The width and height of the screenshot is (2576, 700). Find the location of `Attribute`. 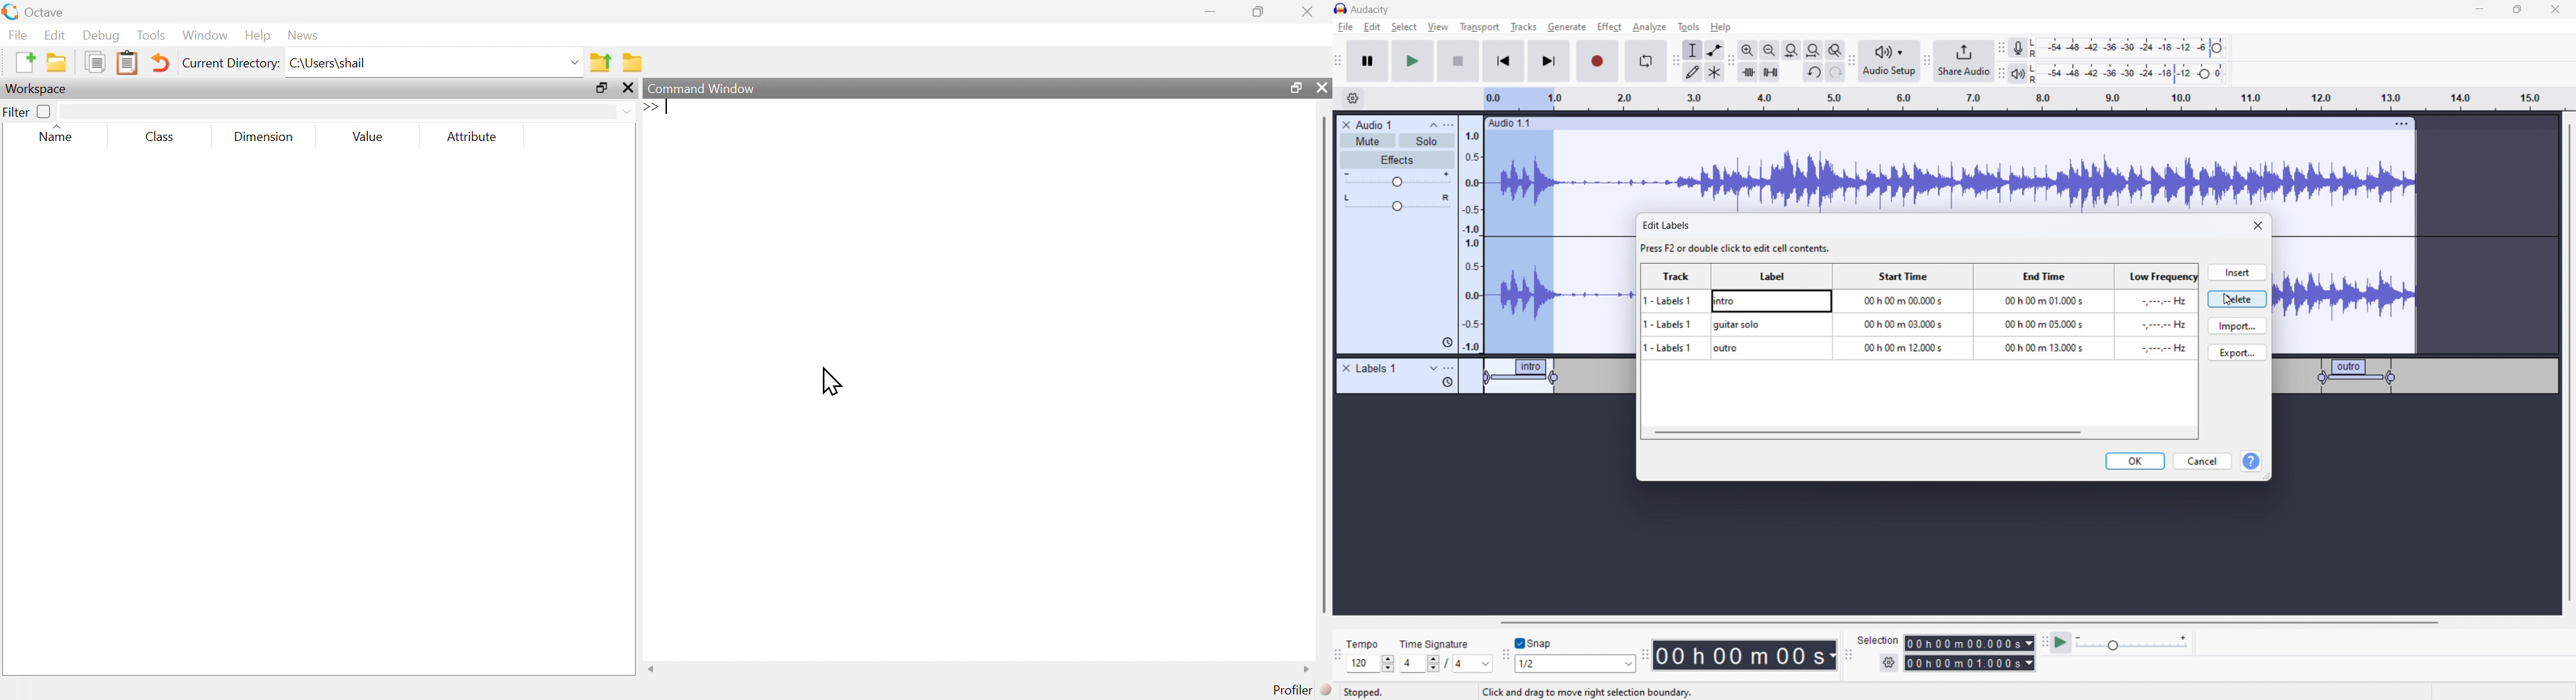

Attribute is located at coordinates (473, 136).